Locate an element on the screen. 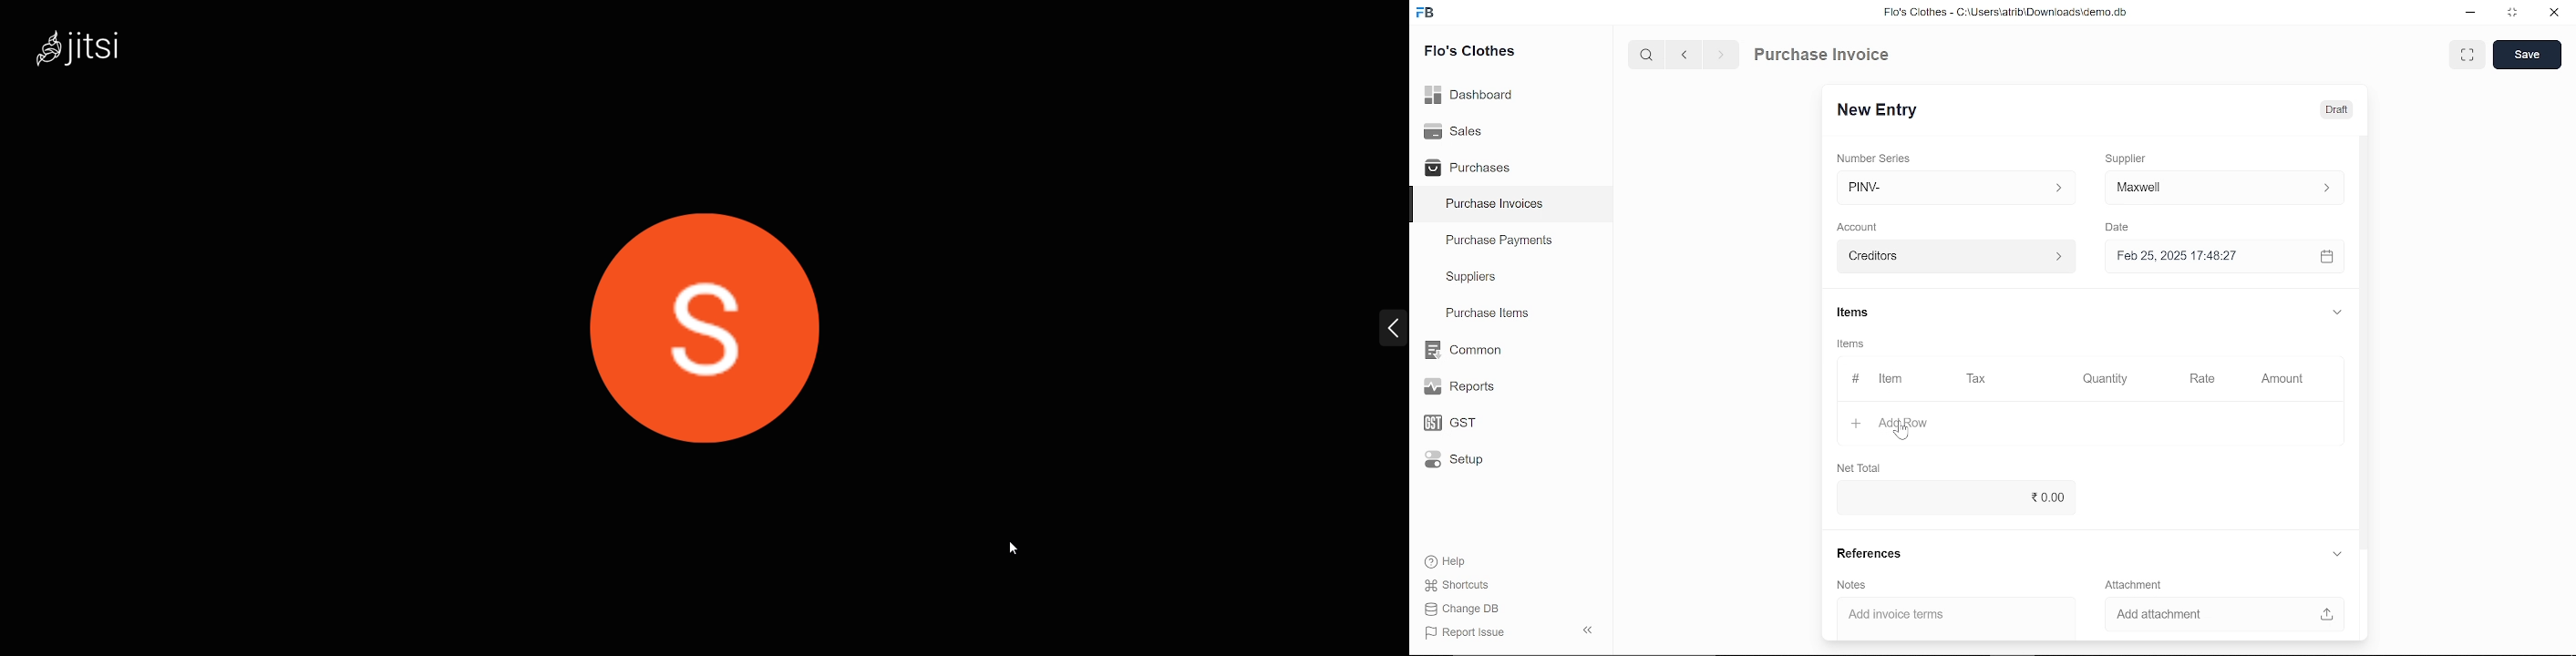  Purchase Payments is located at coordinates (1511, 244).